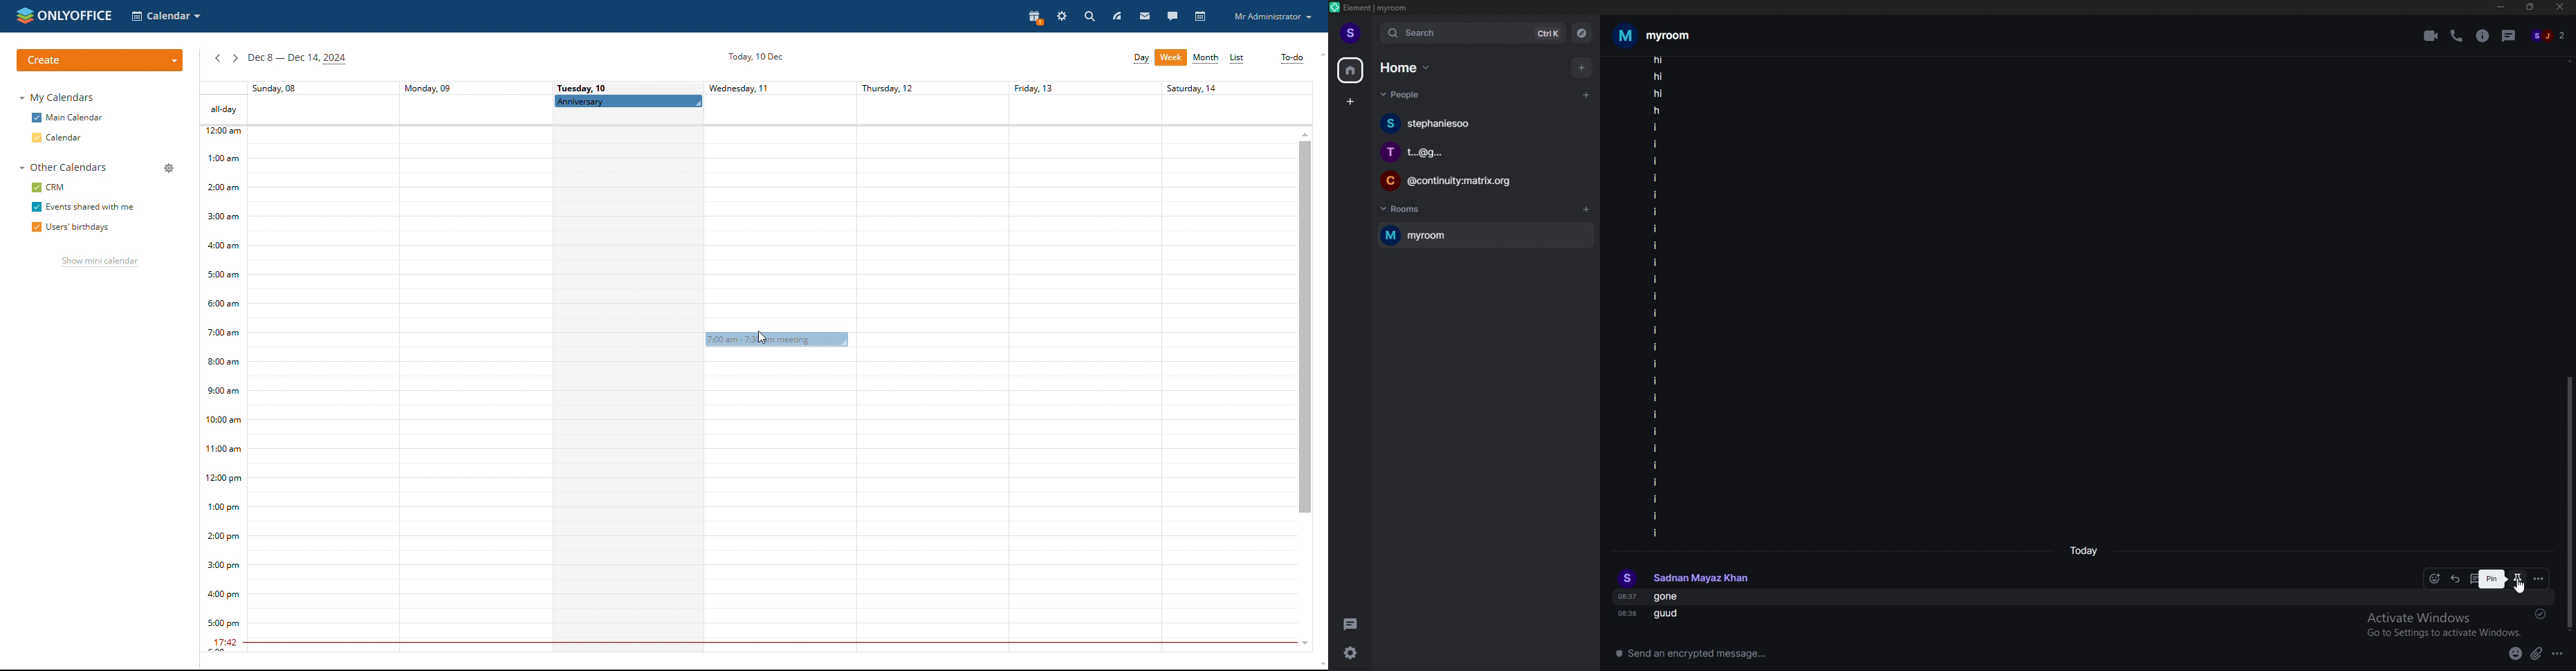 The image size is (2576, 672). Describe the element at coordinates (1202, 17) in the screenshot. I see `calendar` at that location.